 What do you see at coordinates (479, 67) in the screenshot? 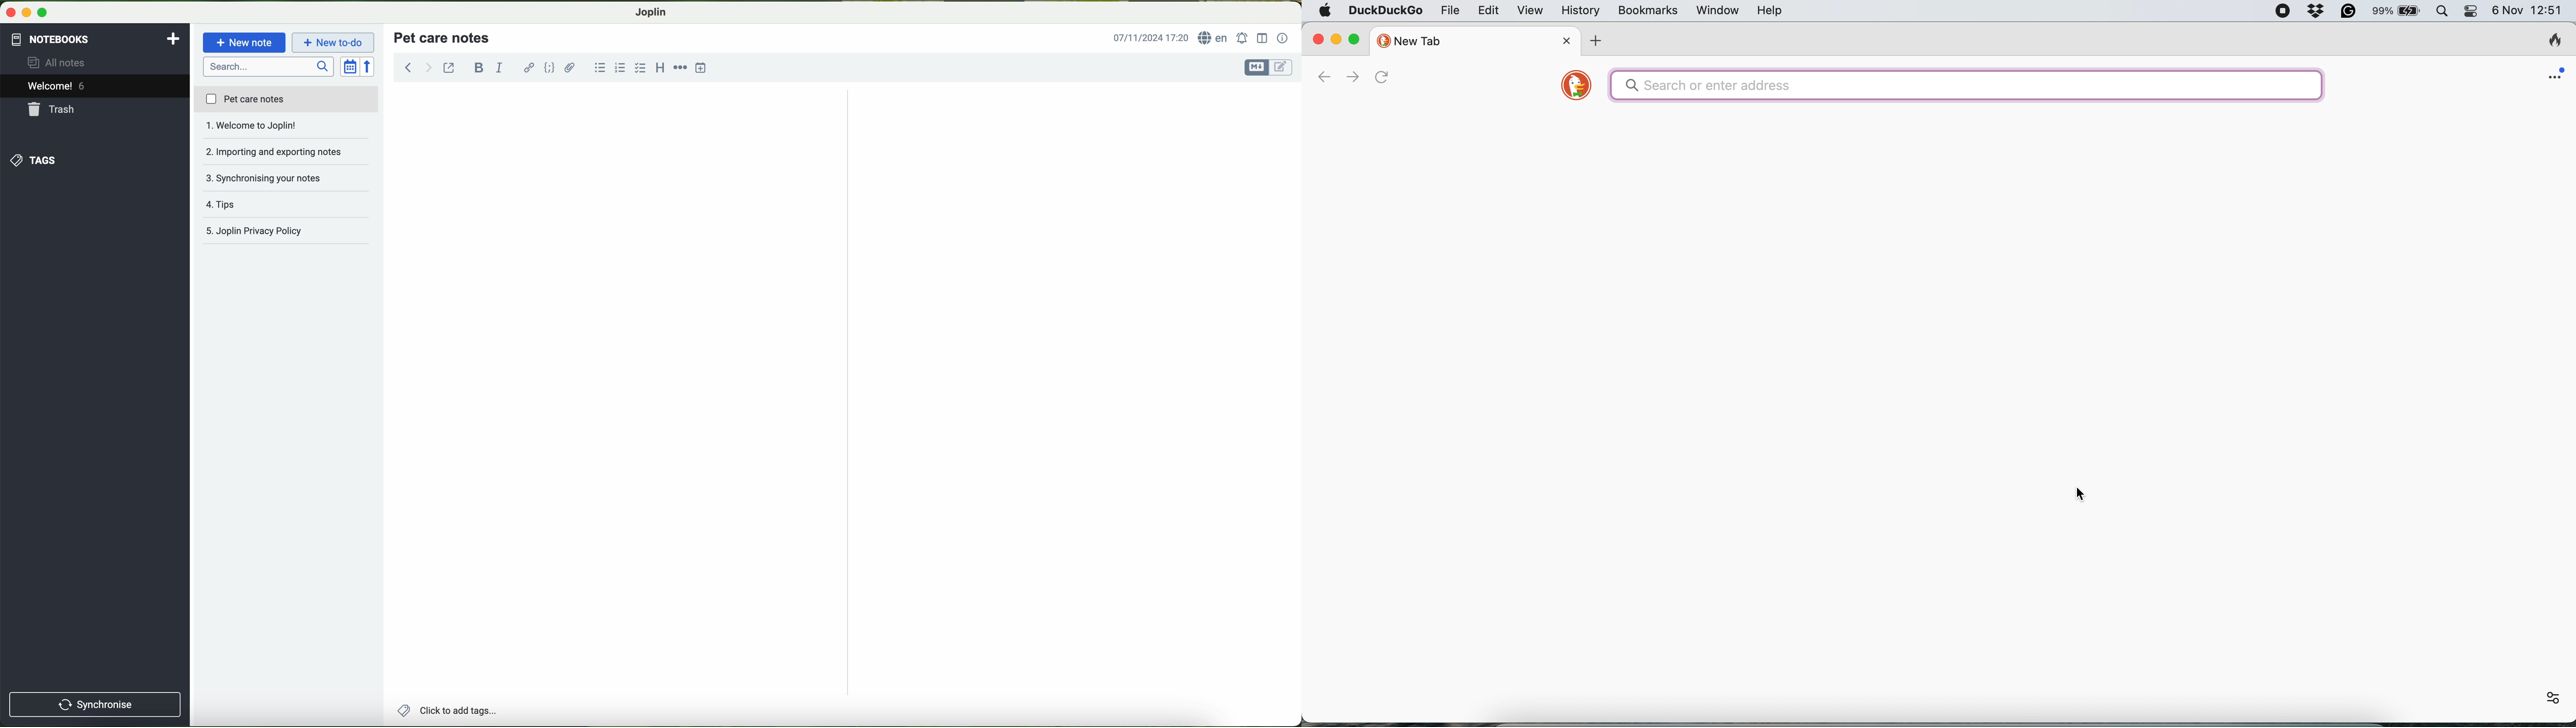
I see `bold` at bounding box center [479, 67].